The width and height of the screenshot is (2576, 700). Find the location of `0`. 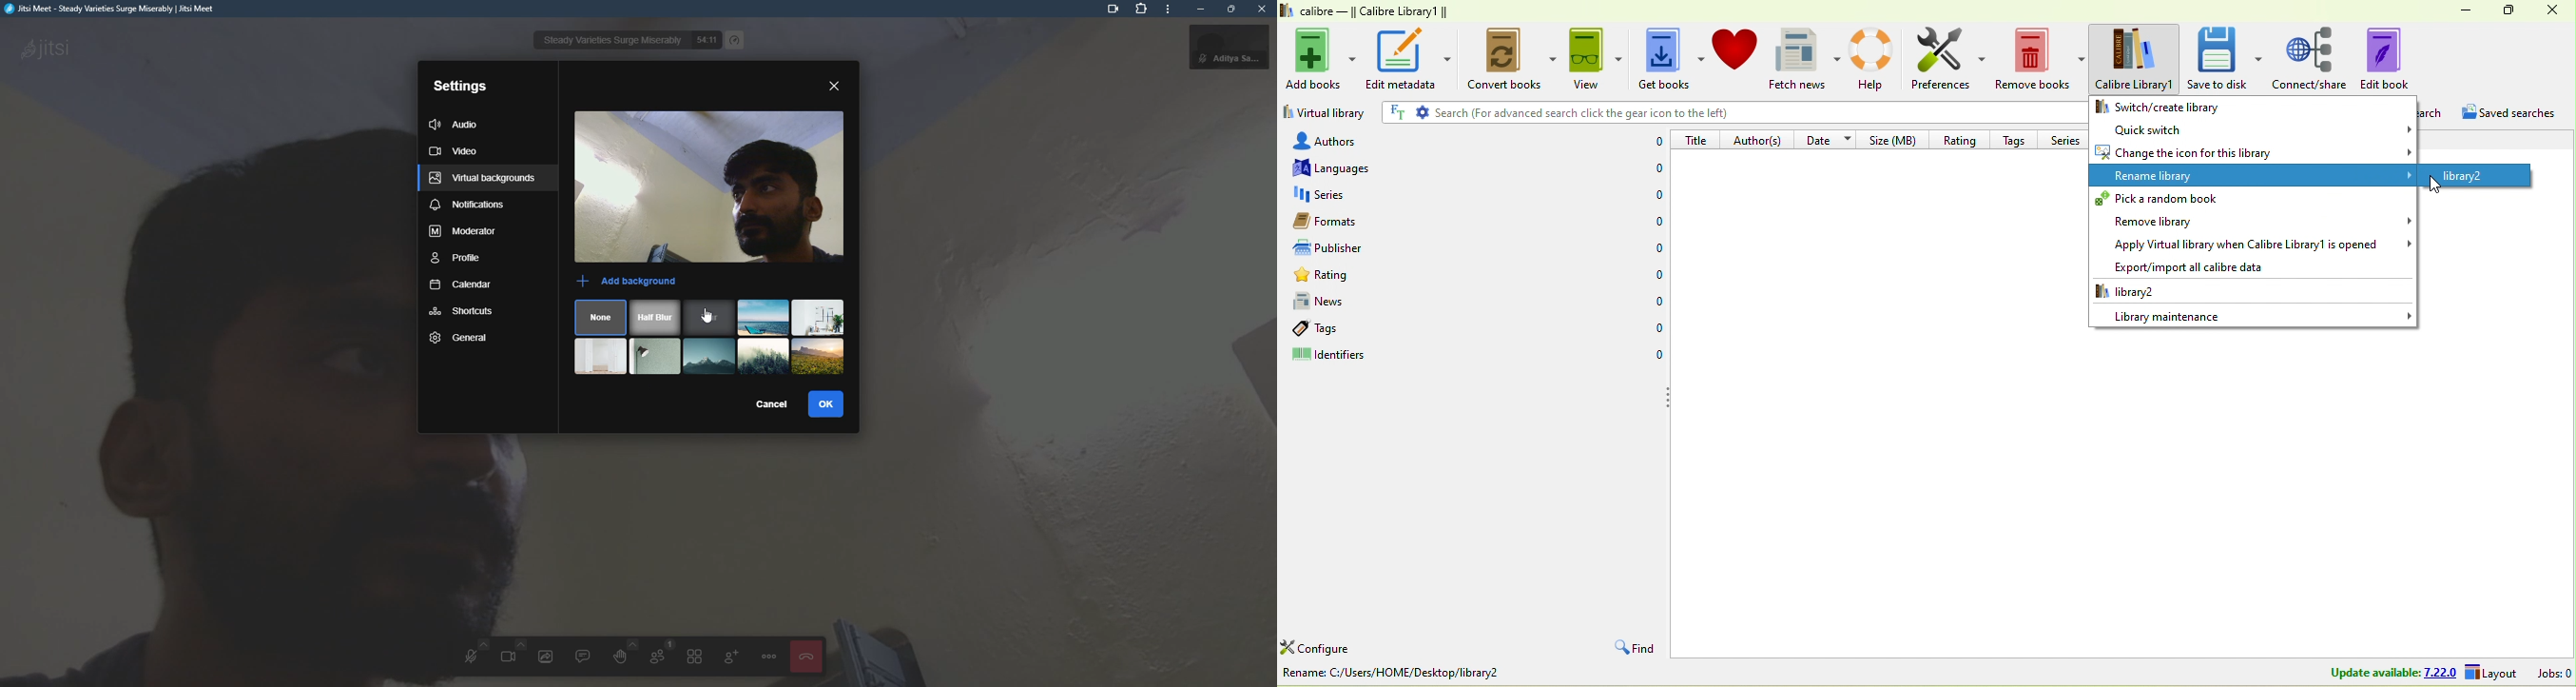

0 is located at coordinates (1652, 142).